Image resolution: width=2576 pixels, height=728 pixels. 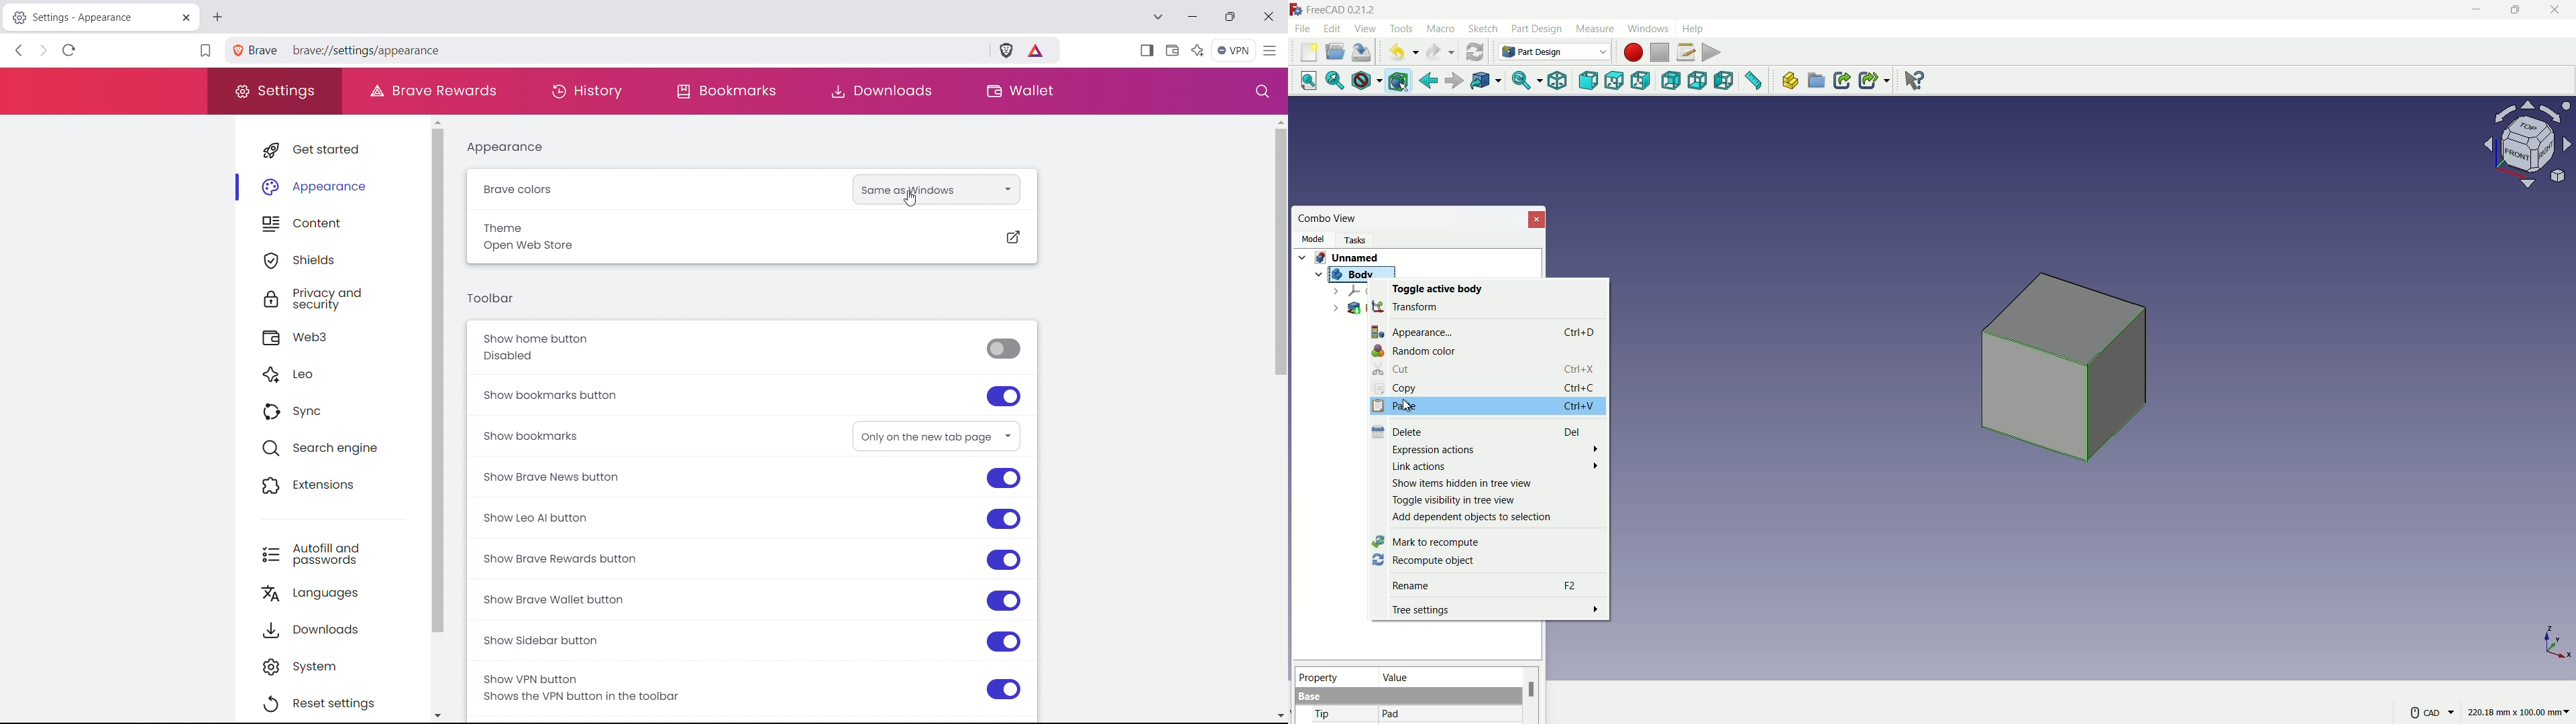 What do you see at coordinates (1486, 369) in the screenshot?
I see `Cut Ctrl+X` at bounding box center [1486, 369].